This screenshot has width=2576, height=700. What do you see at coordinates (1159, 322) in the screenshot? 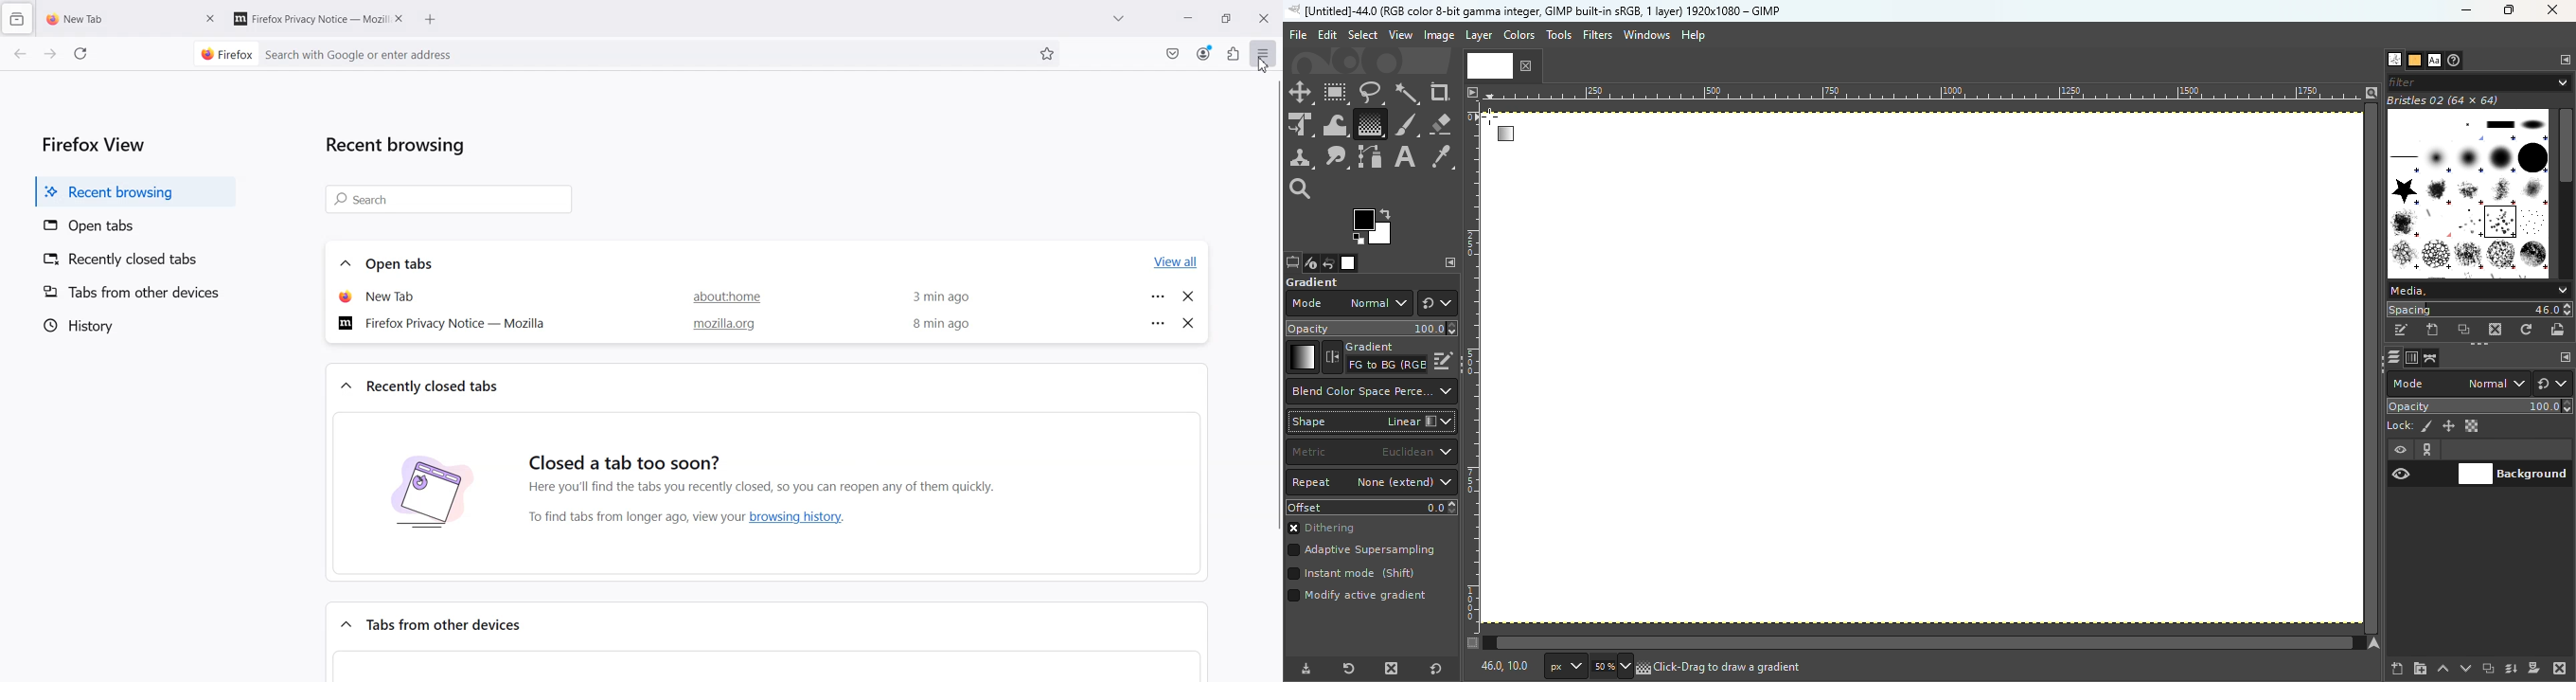
I see `Settings` at bounding box center [1159, 322].